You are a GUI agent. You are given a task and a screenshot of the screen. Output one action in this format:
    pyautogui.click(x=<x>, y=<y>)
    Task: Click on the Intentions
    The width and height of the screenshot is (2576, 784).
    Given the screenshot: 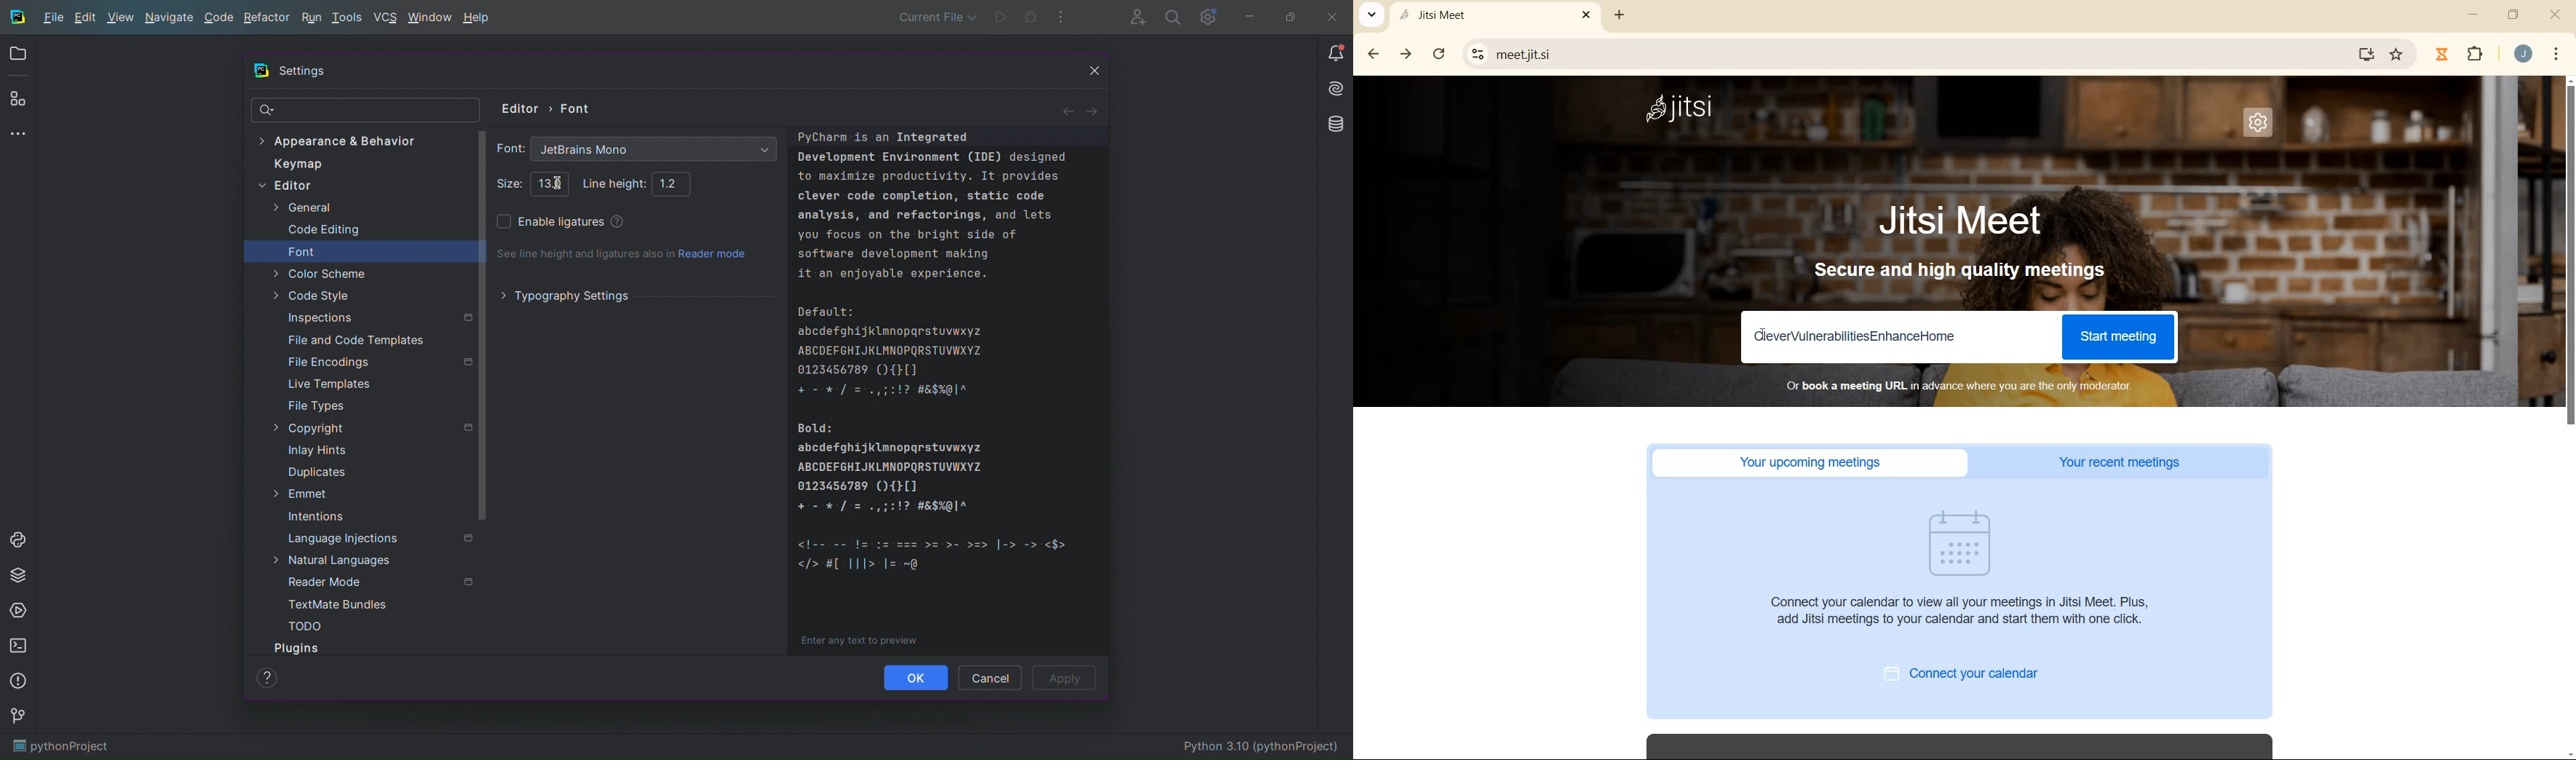 What is the action you would take?
    pyautogui.click(x=316, y=517)
    